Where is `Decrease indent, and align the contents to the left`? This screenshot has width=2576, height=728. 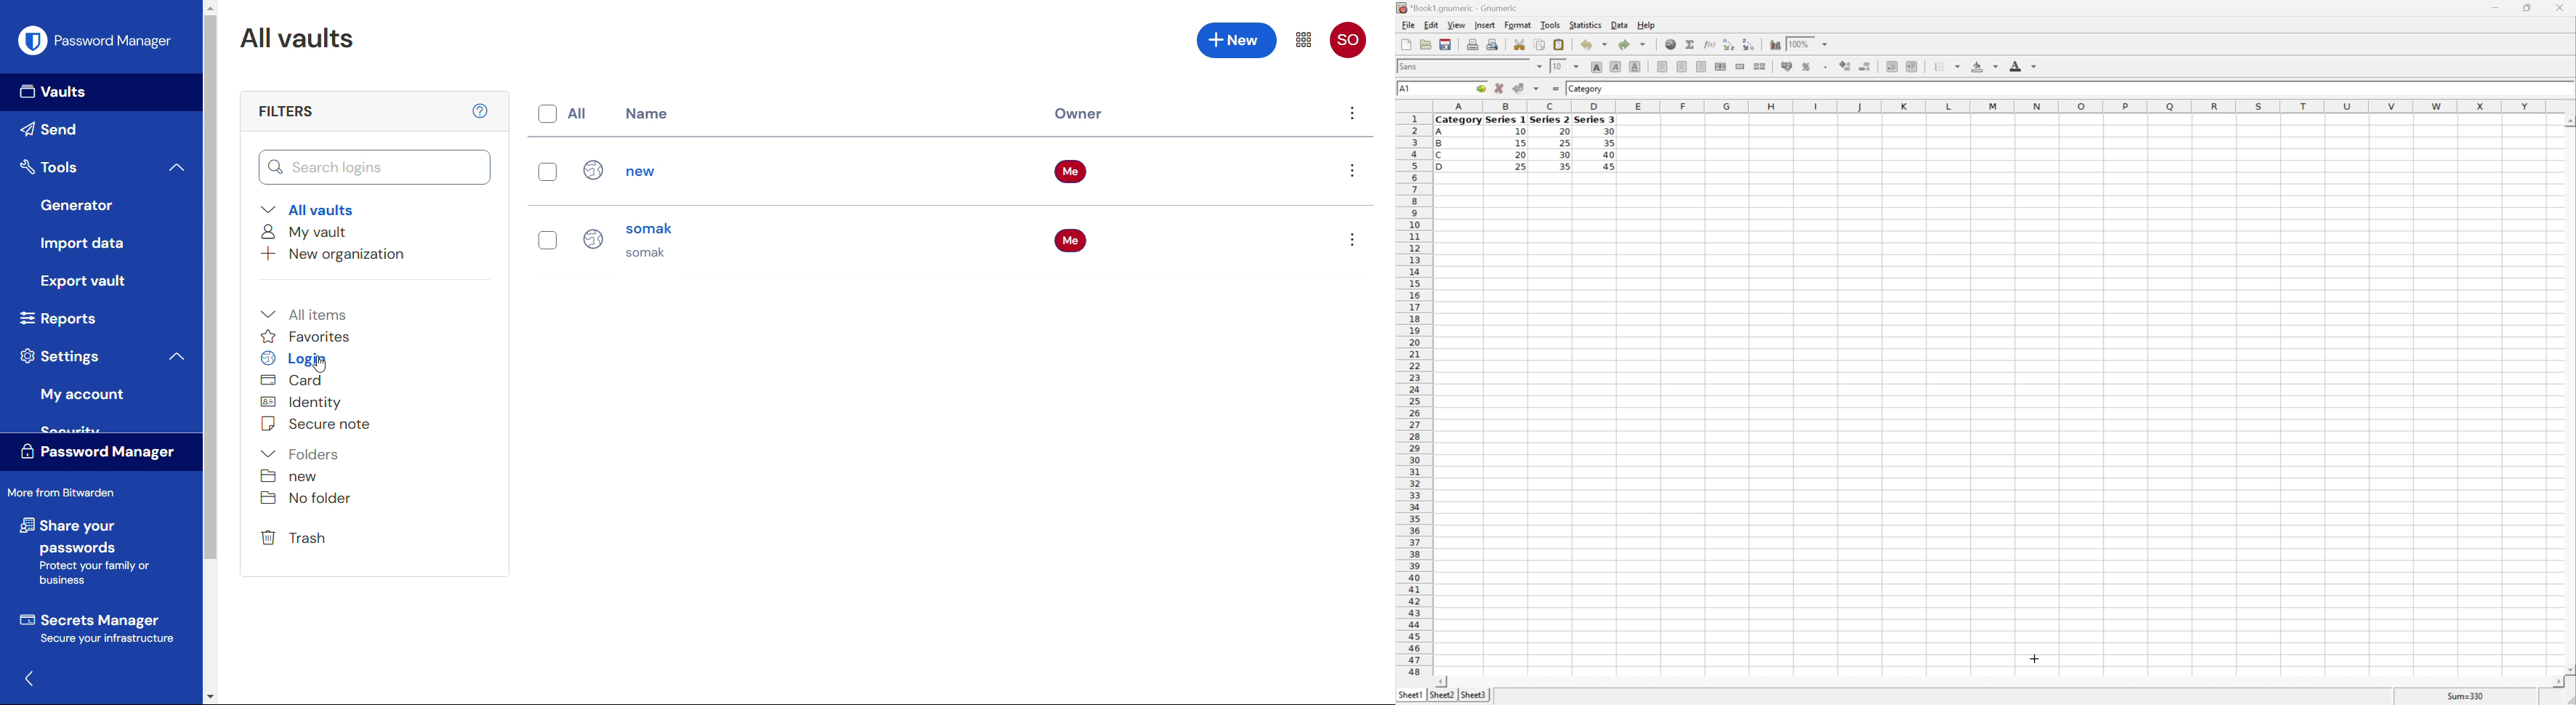 Decrease indent, and align the contents to the left is located at coordinates (1891, 66).